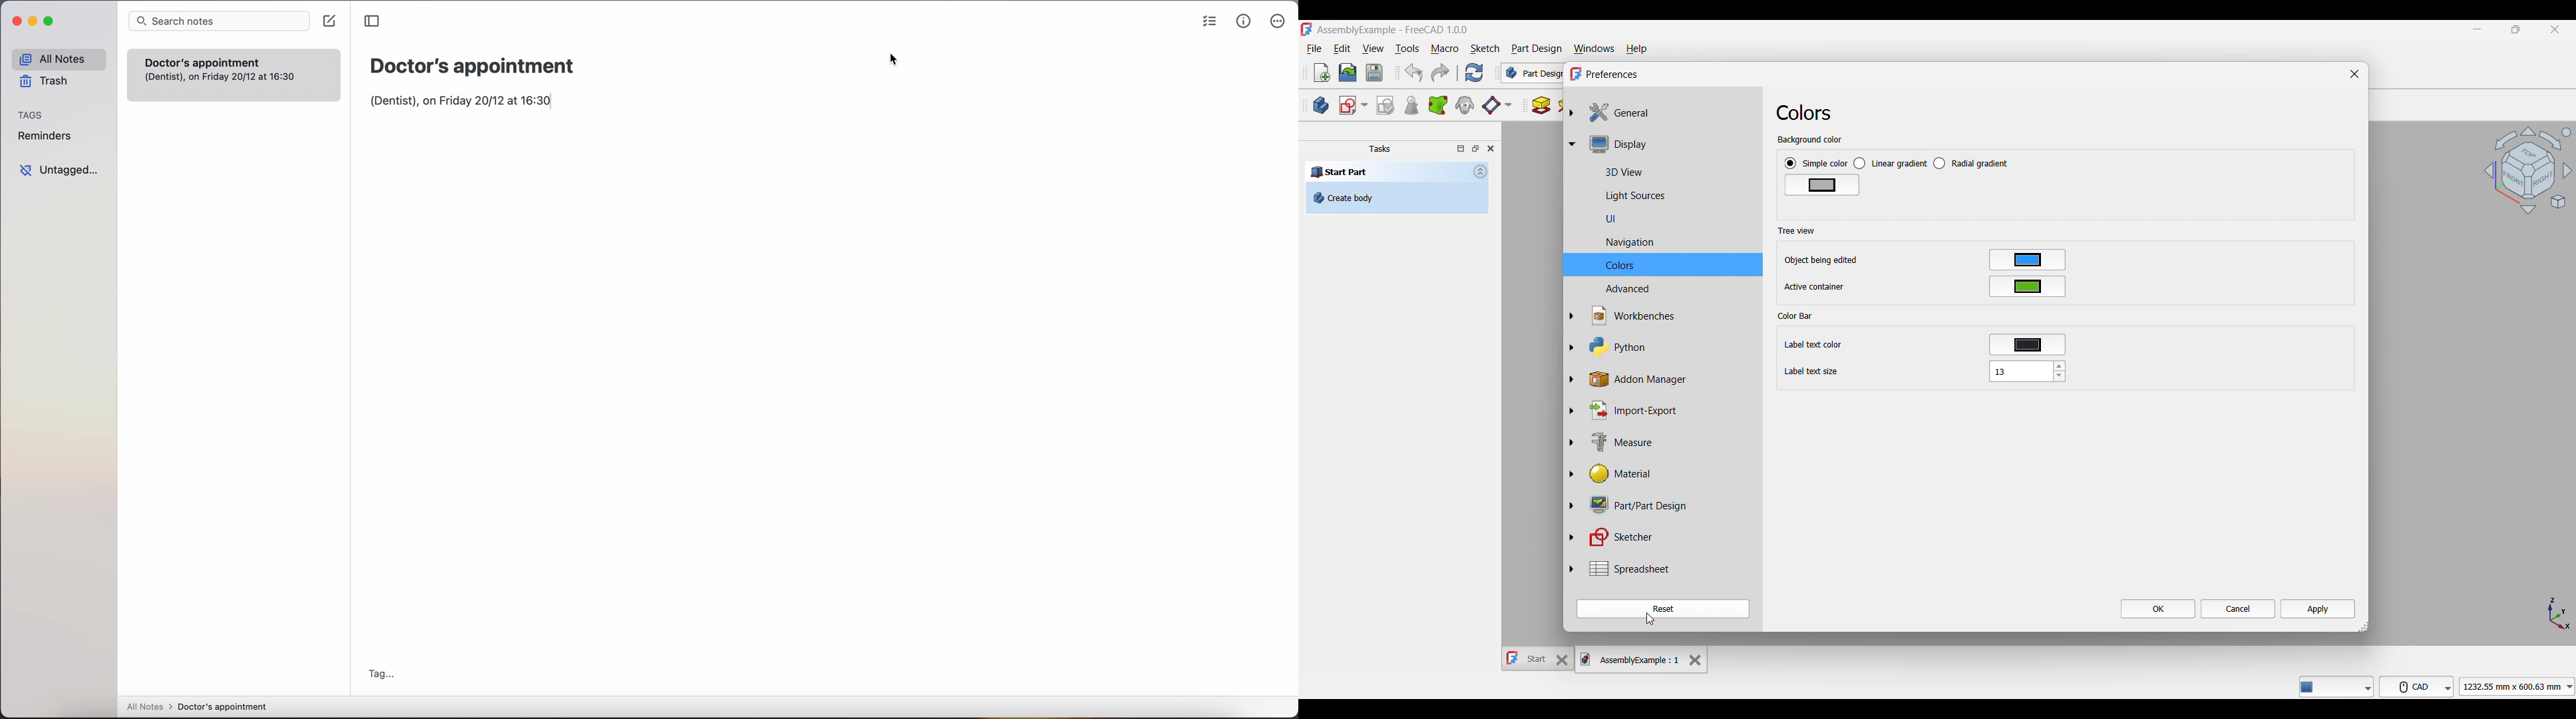 This screenshot has height=728, width=2576. Describe the element at coordinates (1619, 194) in the screenshot. I see `Light sources` at that location.